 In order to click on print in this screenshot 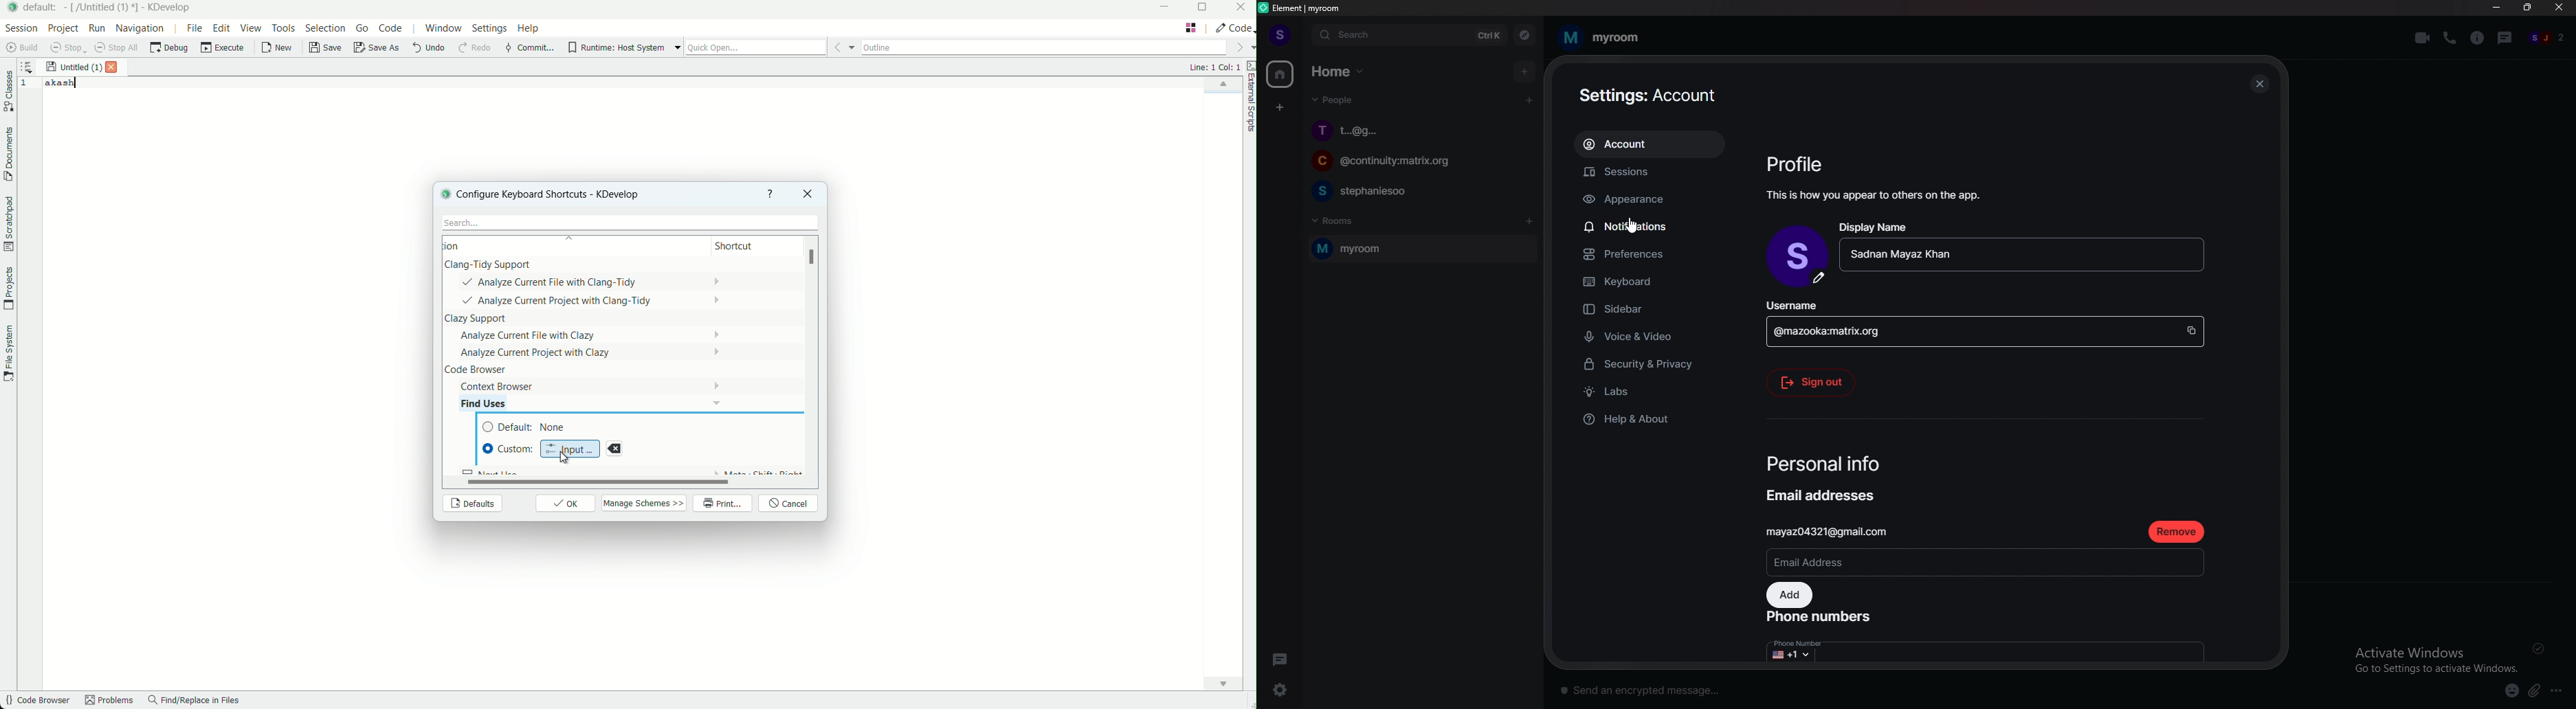, I will do `click(724, 504)`.